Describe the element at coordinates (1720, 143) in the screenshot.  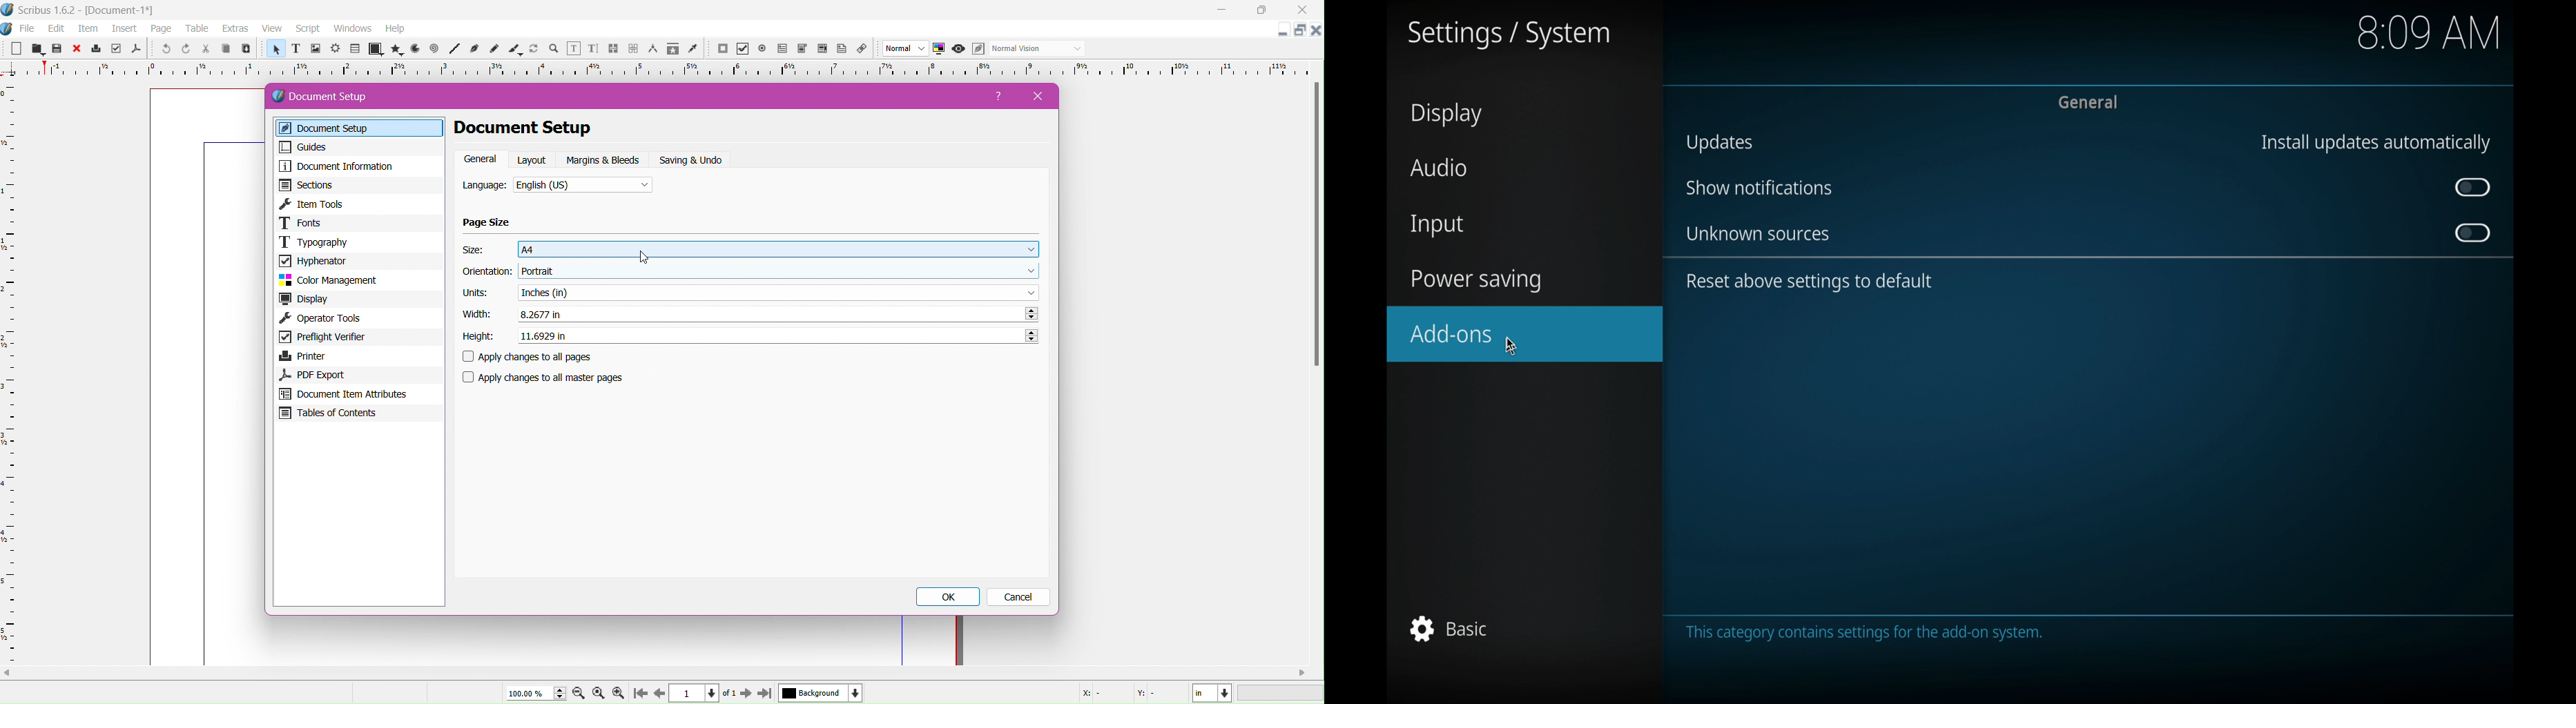
I see `updates` at that location.